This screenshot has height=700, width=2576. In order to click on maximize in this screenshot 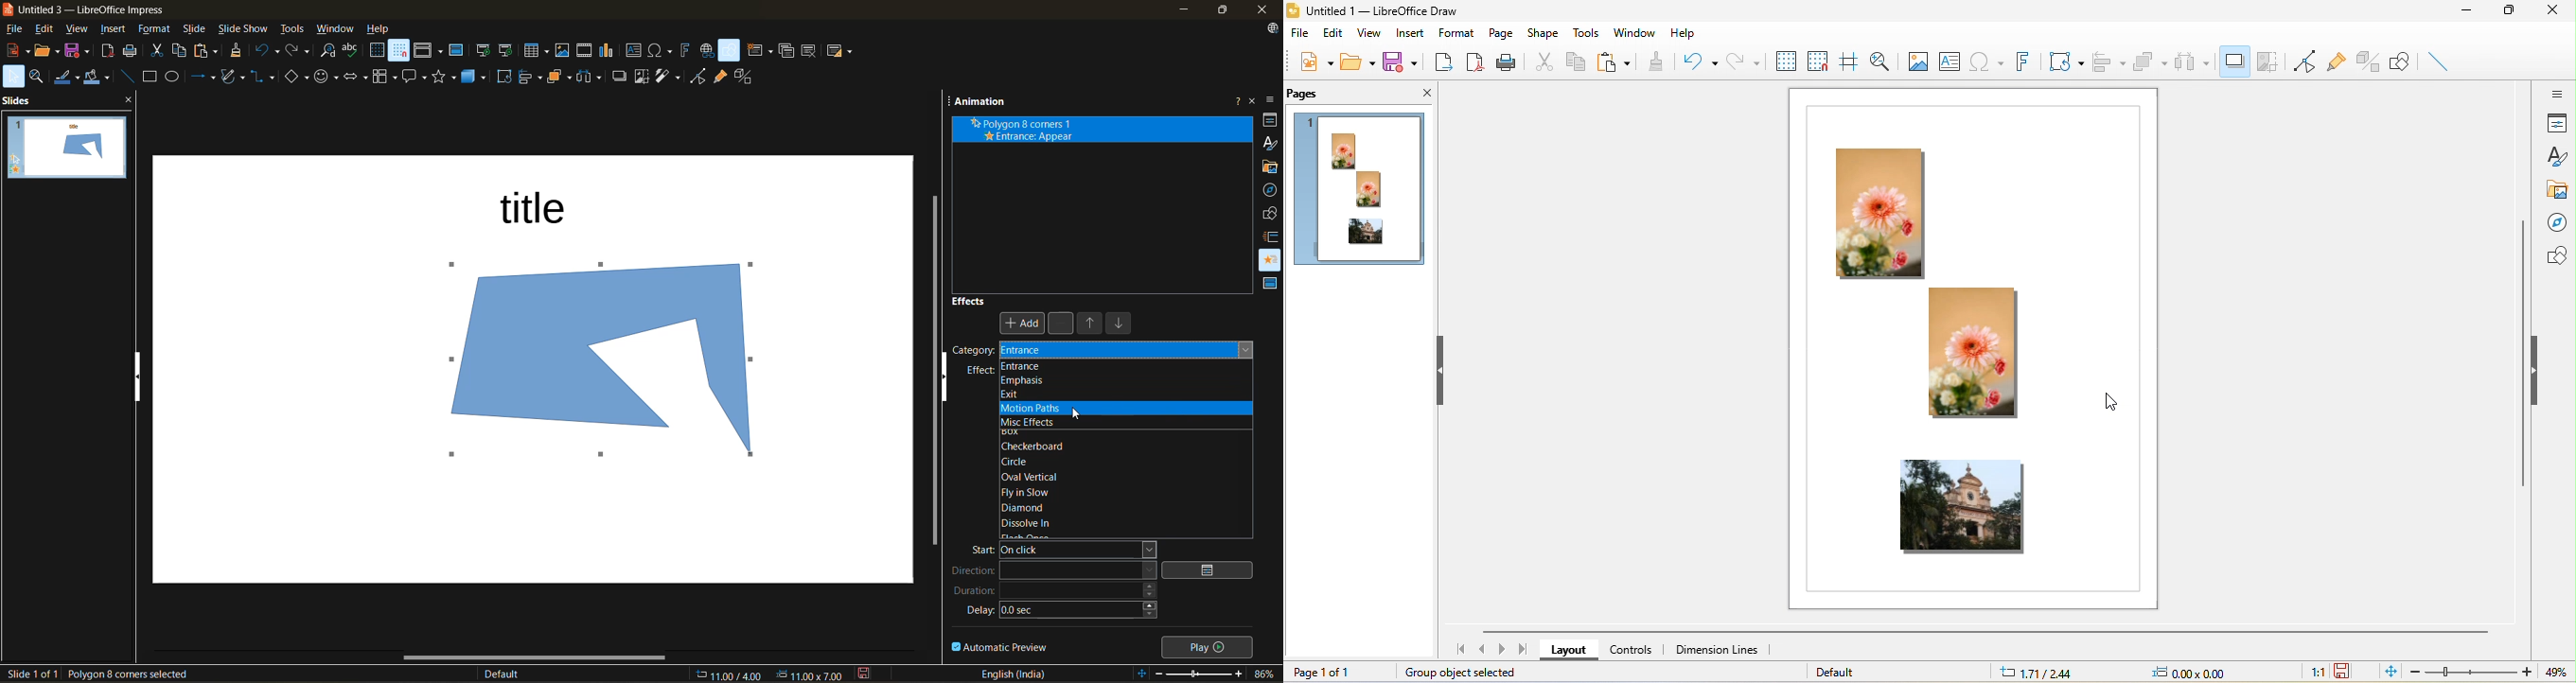, I will do `click(2514, 11)`.